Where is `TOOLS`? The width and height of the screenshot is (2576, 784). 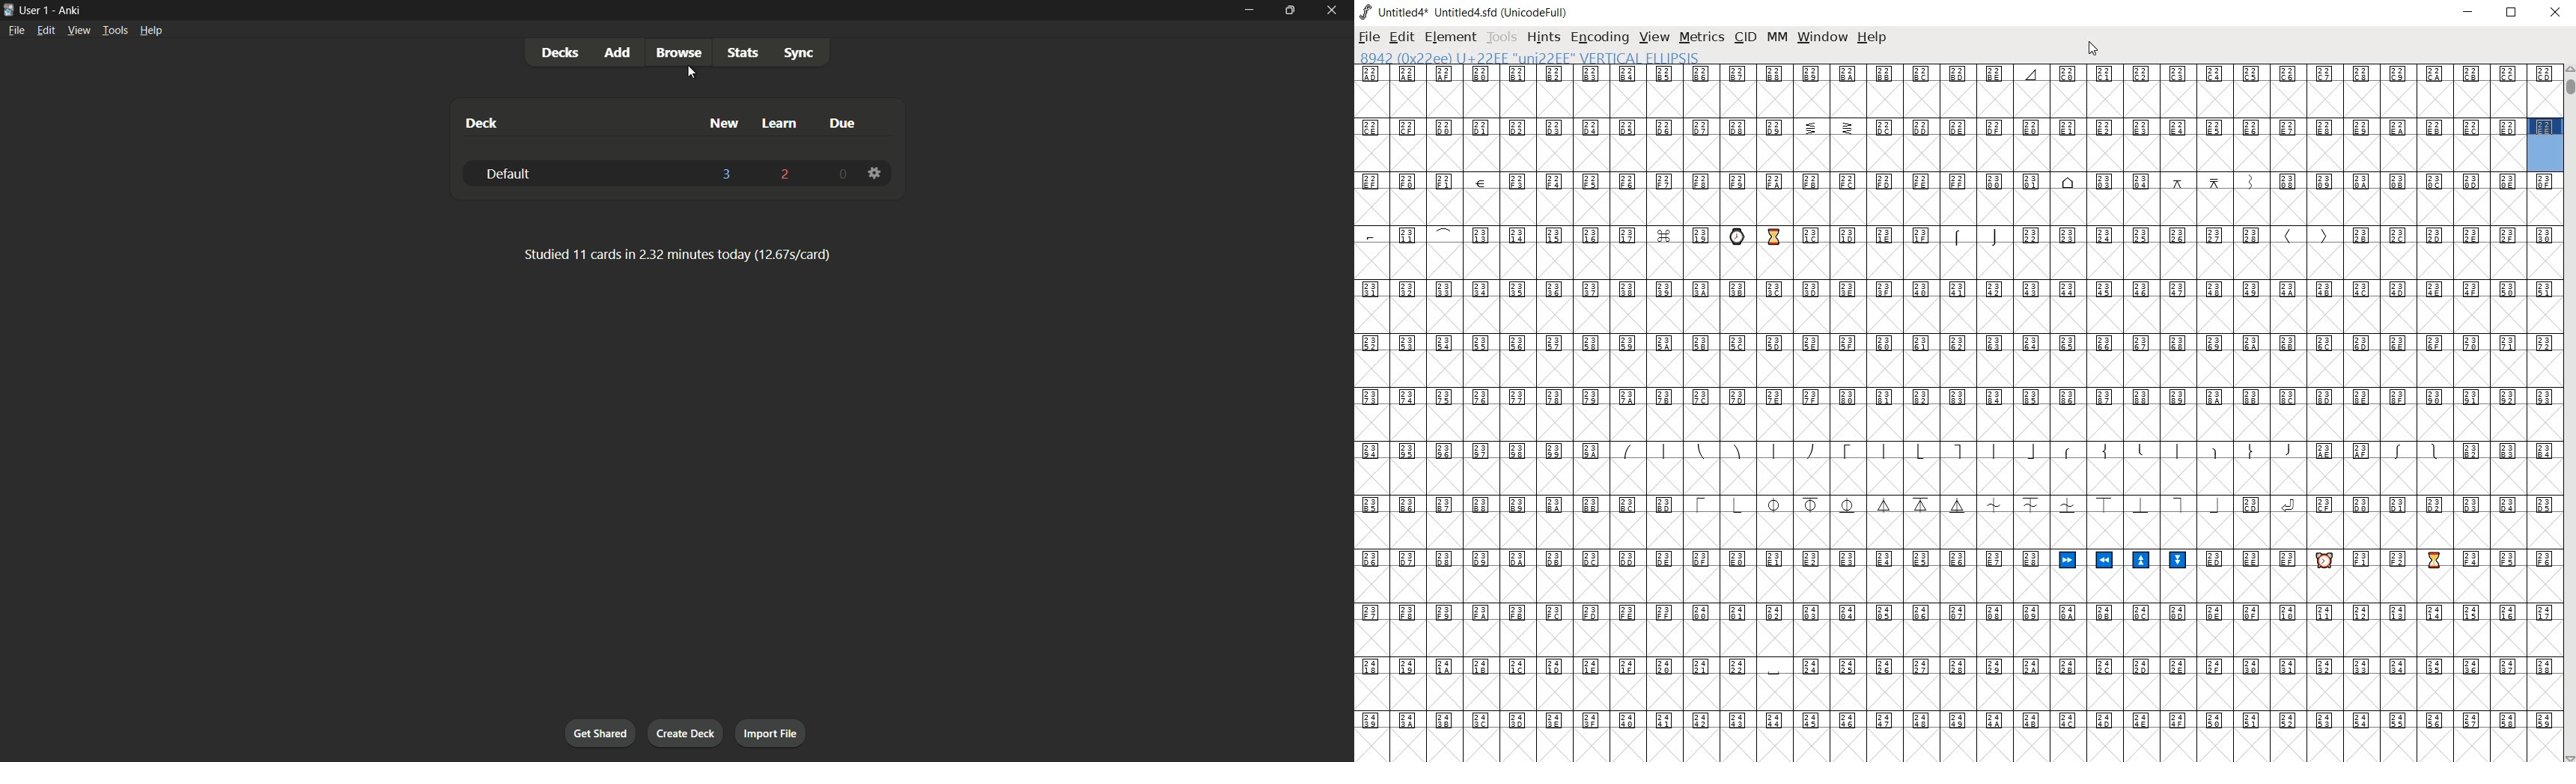 TOOLS is located at coordinates (1502, 37).